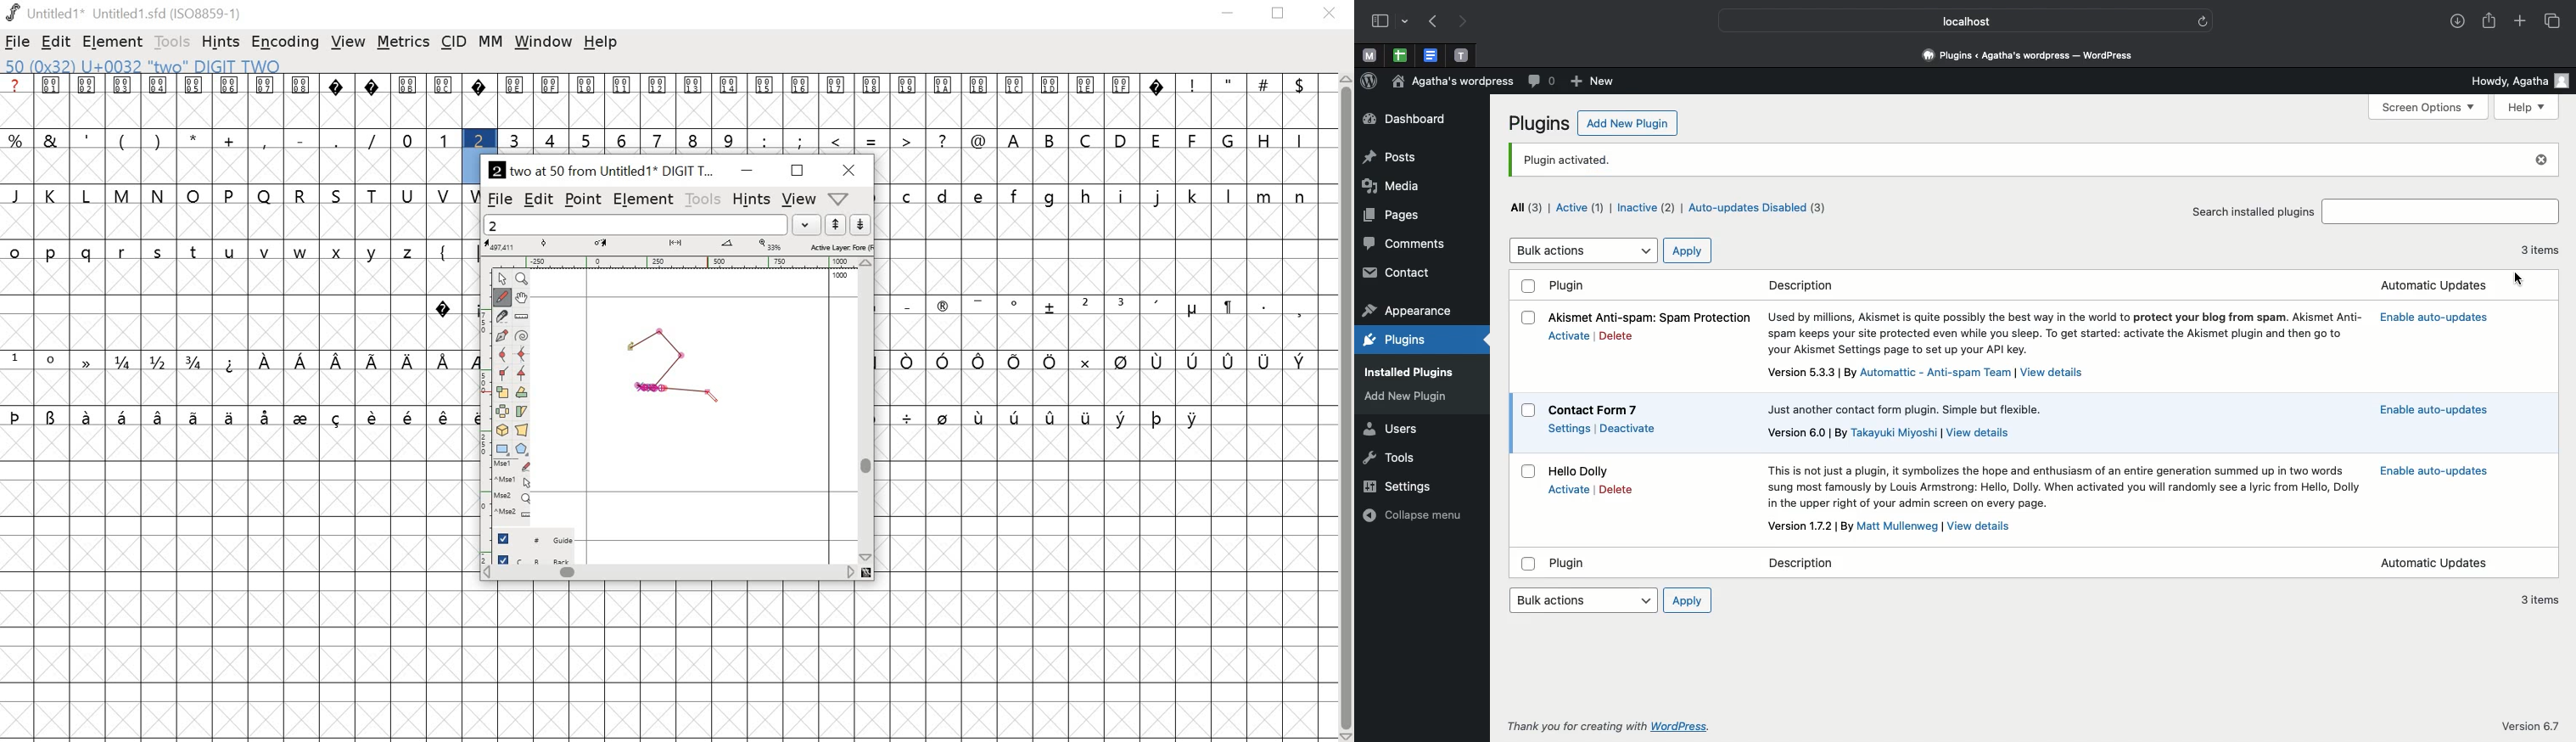 The width and height of the screenshot is (2576, 756). Describe the element at coordinates (1431, 22) in the screenshot. I see `Previous page` at that location.